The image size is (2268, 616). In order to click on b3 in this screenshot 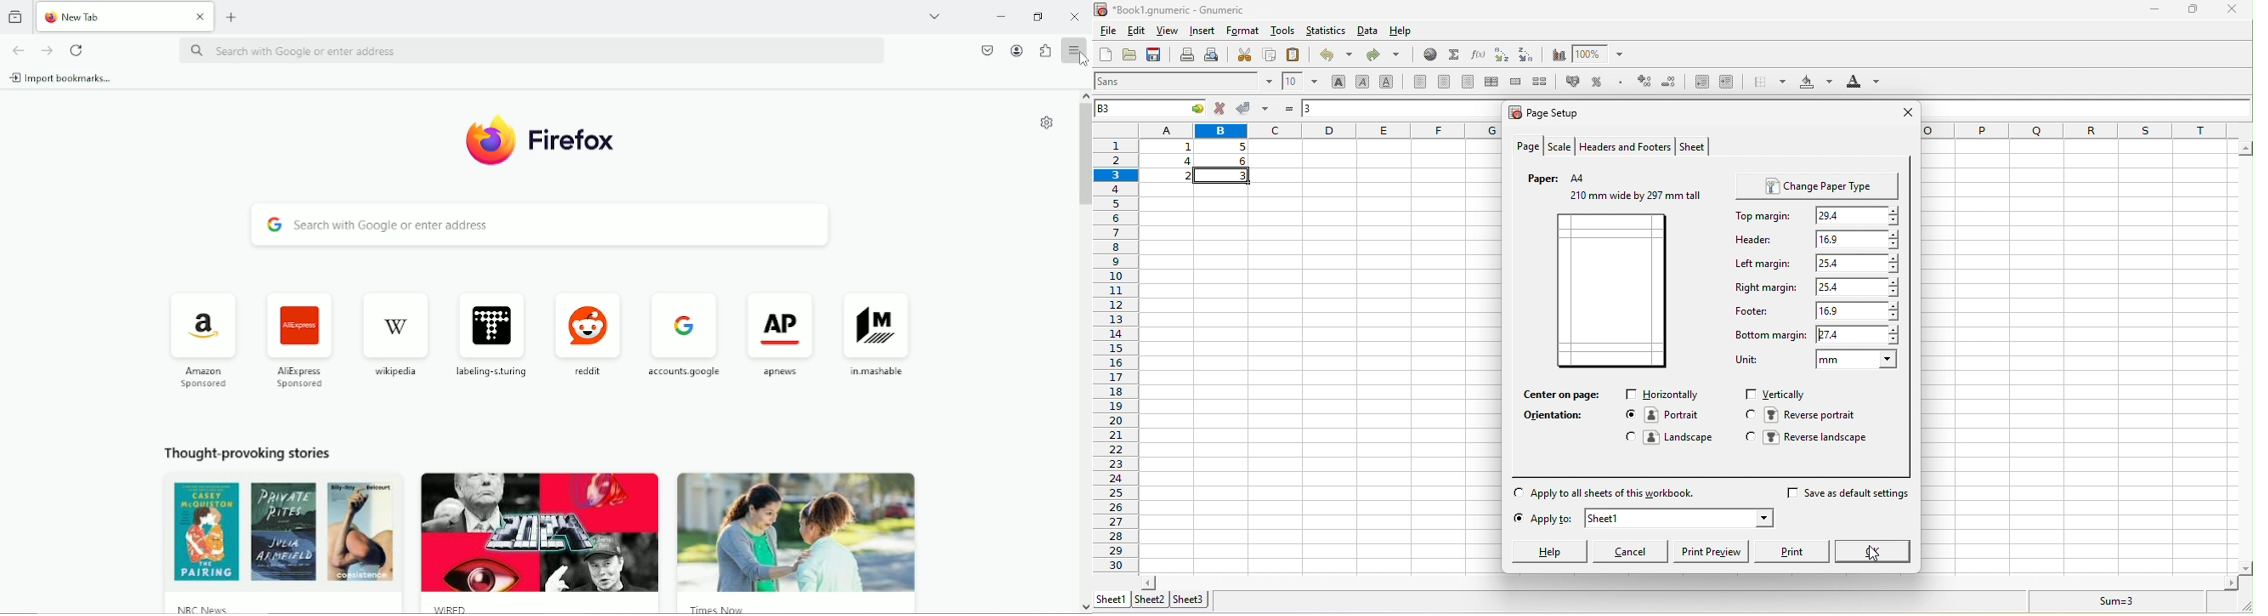, I will do `click(1152, 108)`.